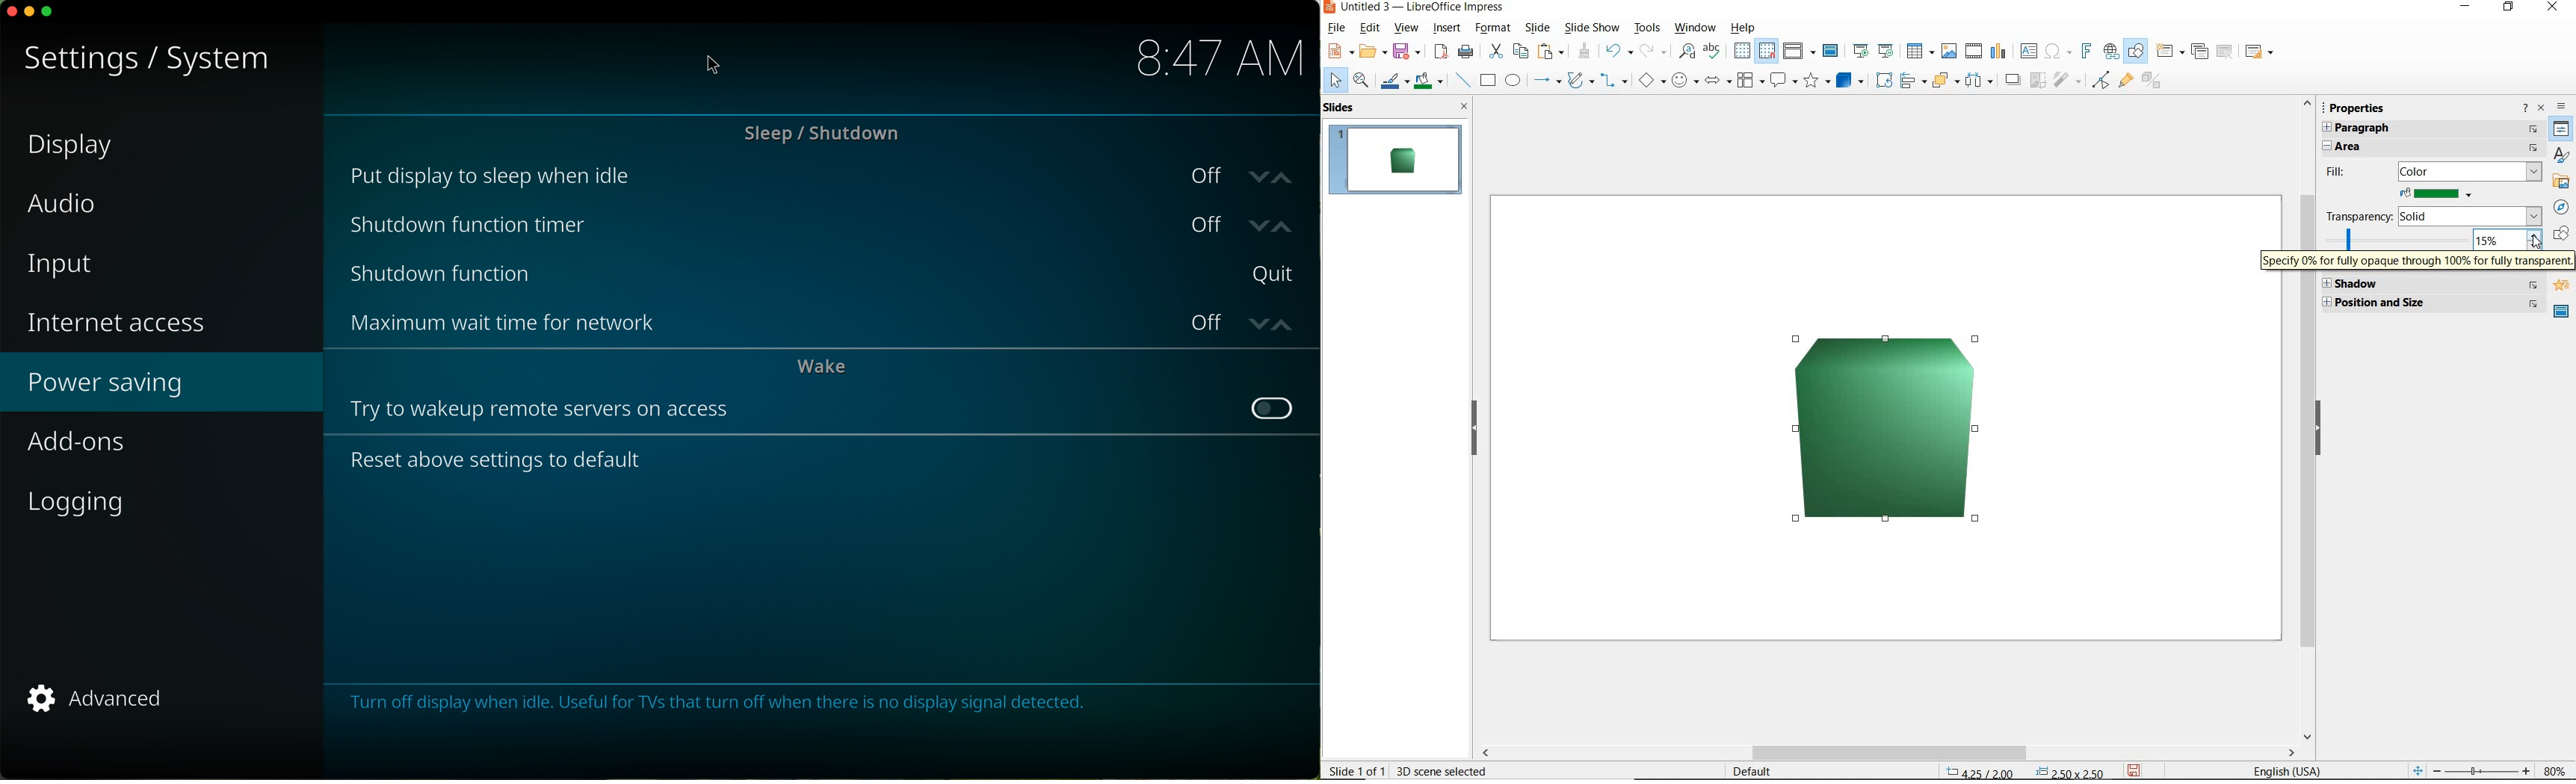 The image size is (2576, 784). I want to click on maximize program, so click(49, 13).